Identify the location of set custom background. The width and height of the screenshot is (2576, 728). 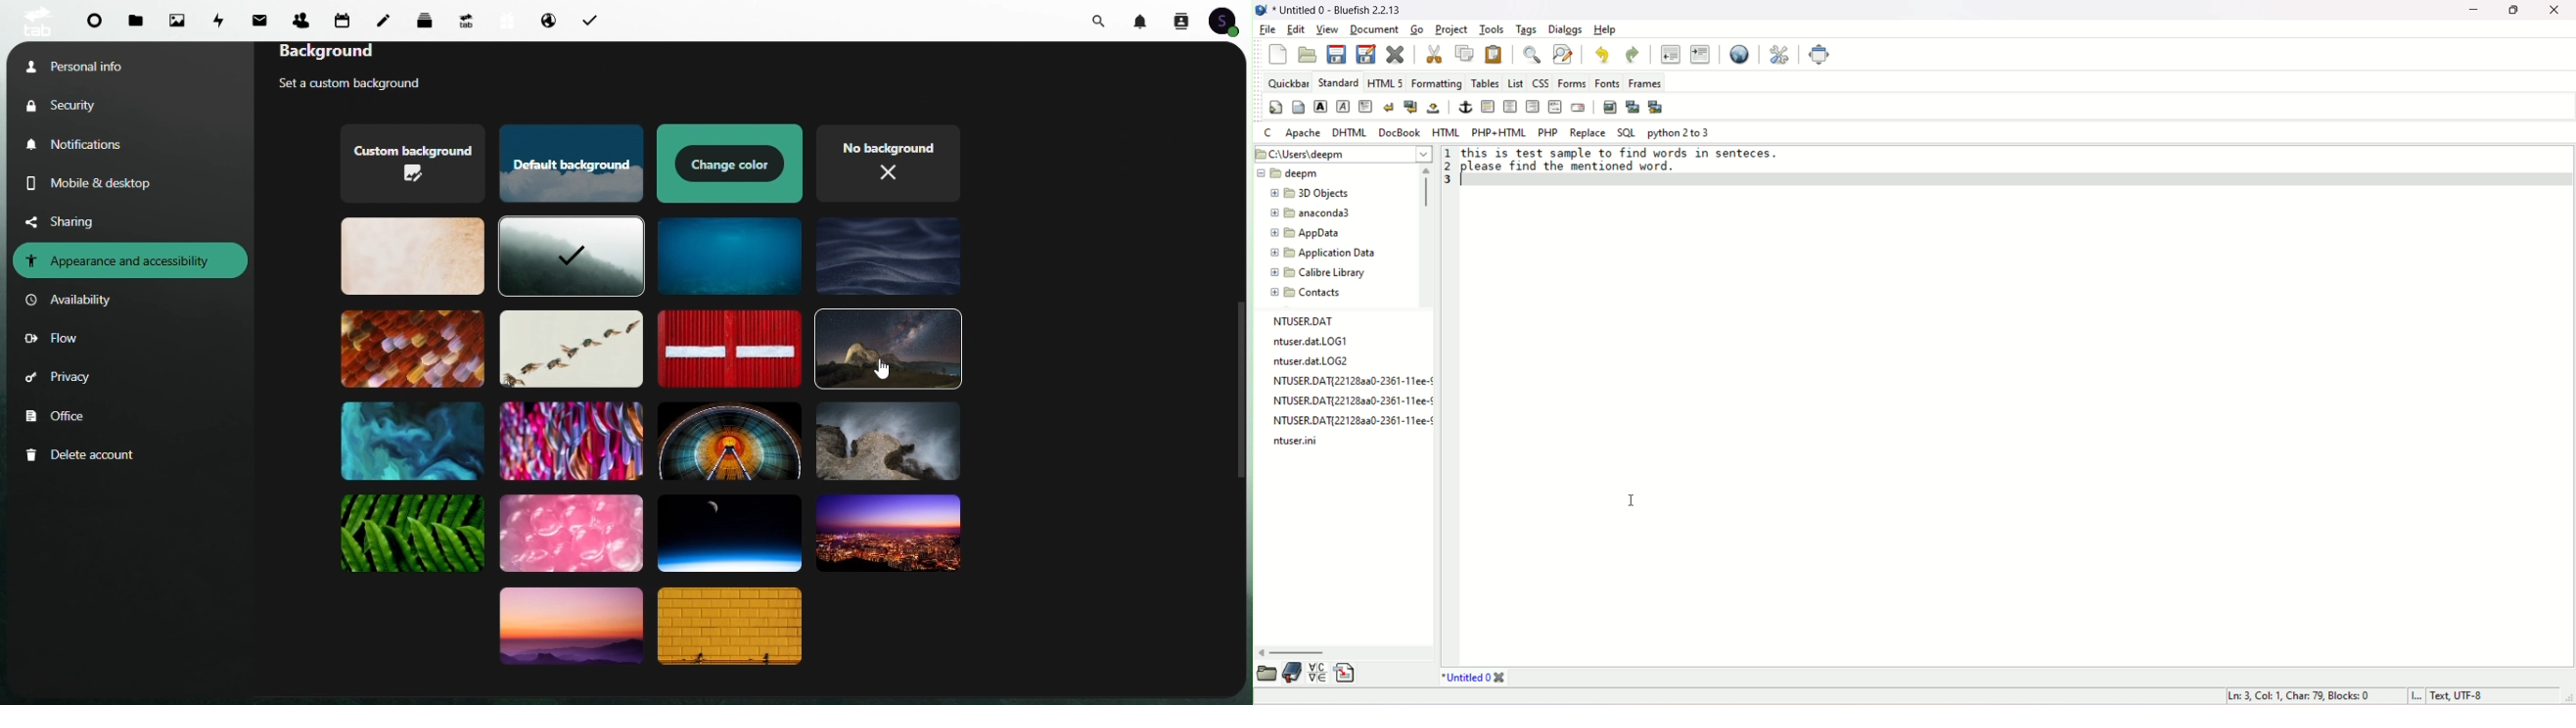
(367, 85).